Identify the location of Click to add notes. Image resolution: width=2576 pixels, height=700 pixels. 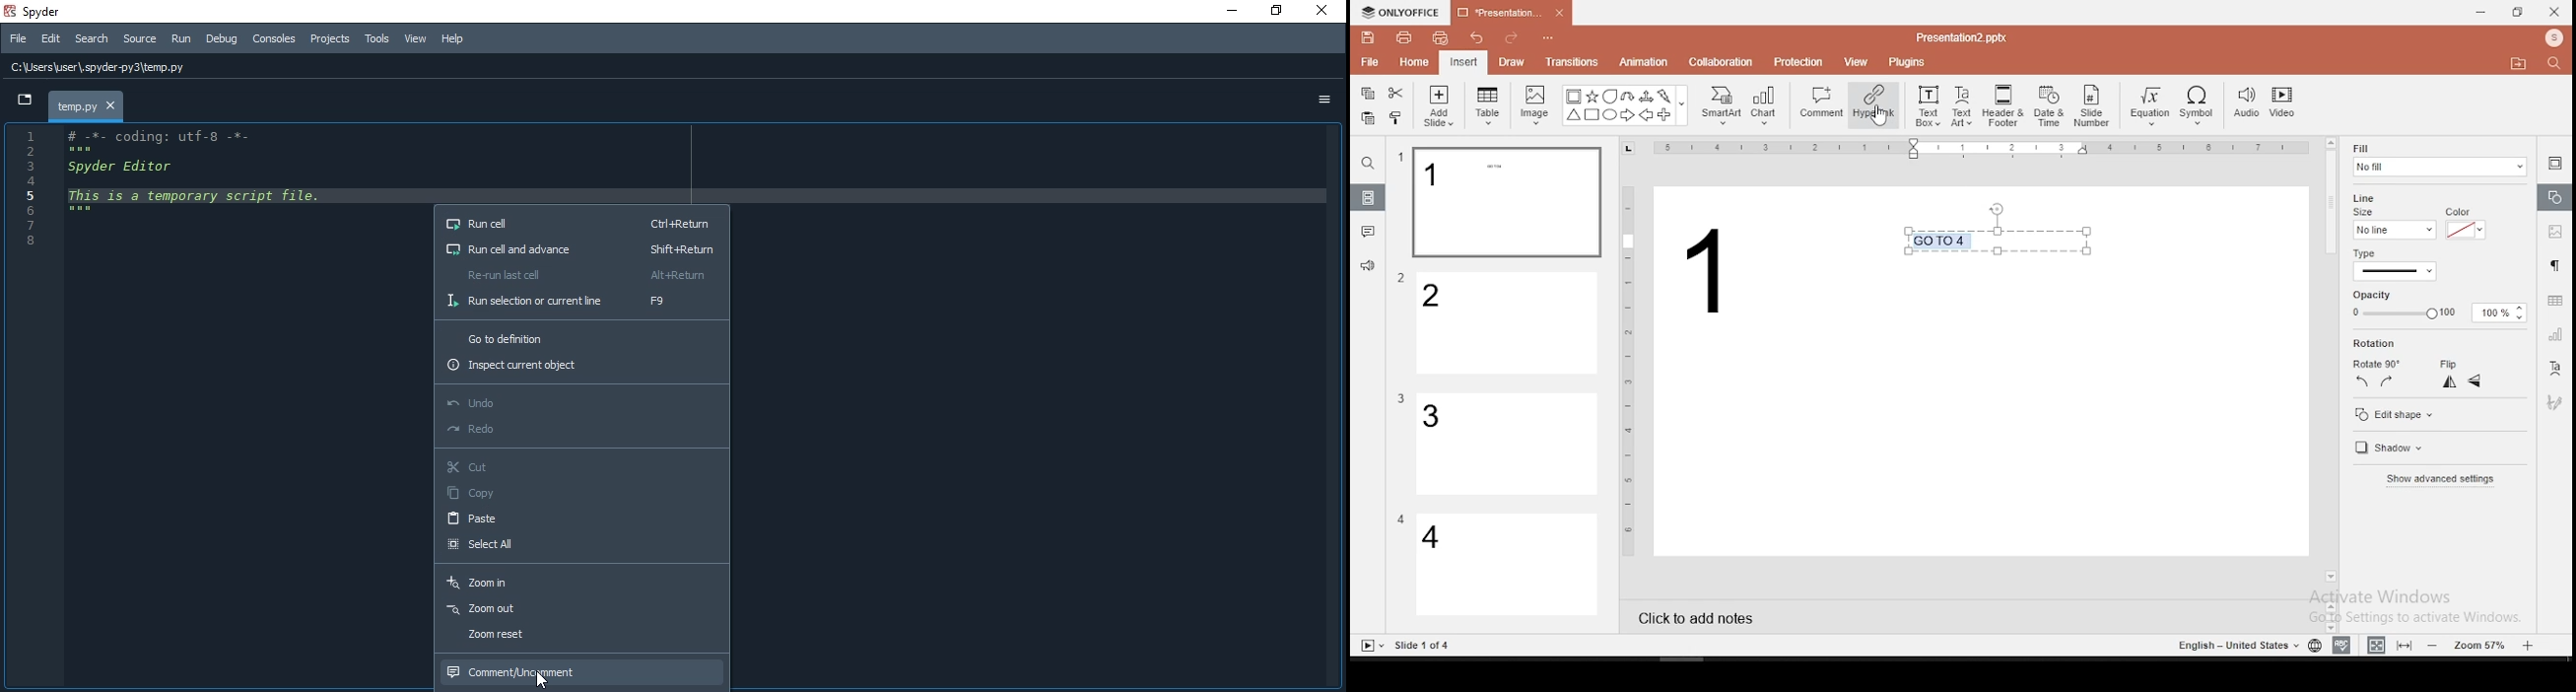
(1697, 616).